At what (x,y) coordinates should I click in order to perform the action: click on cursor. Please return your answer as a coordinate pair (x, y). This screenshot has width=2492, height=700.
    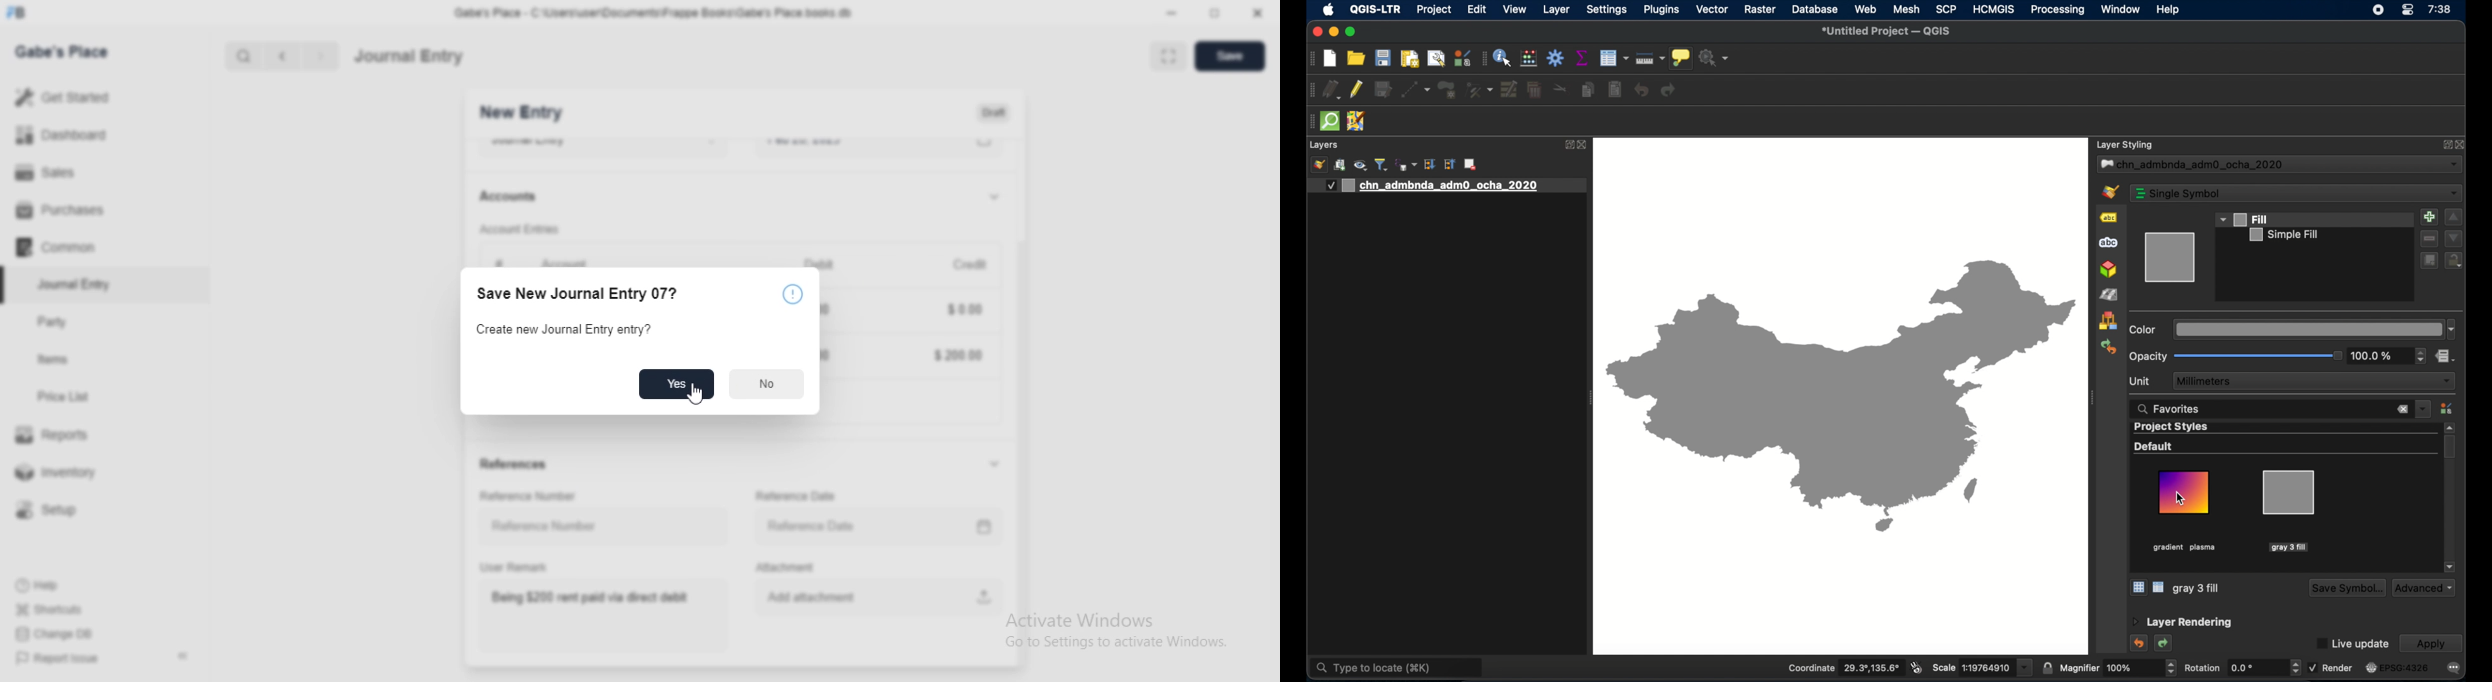
    Looking at the image, I should click on (690, 395).